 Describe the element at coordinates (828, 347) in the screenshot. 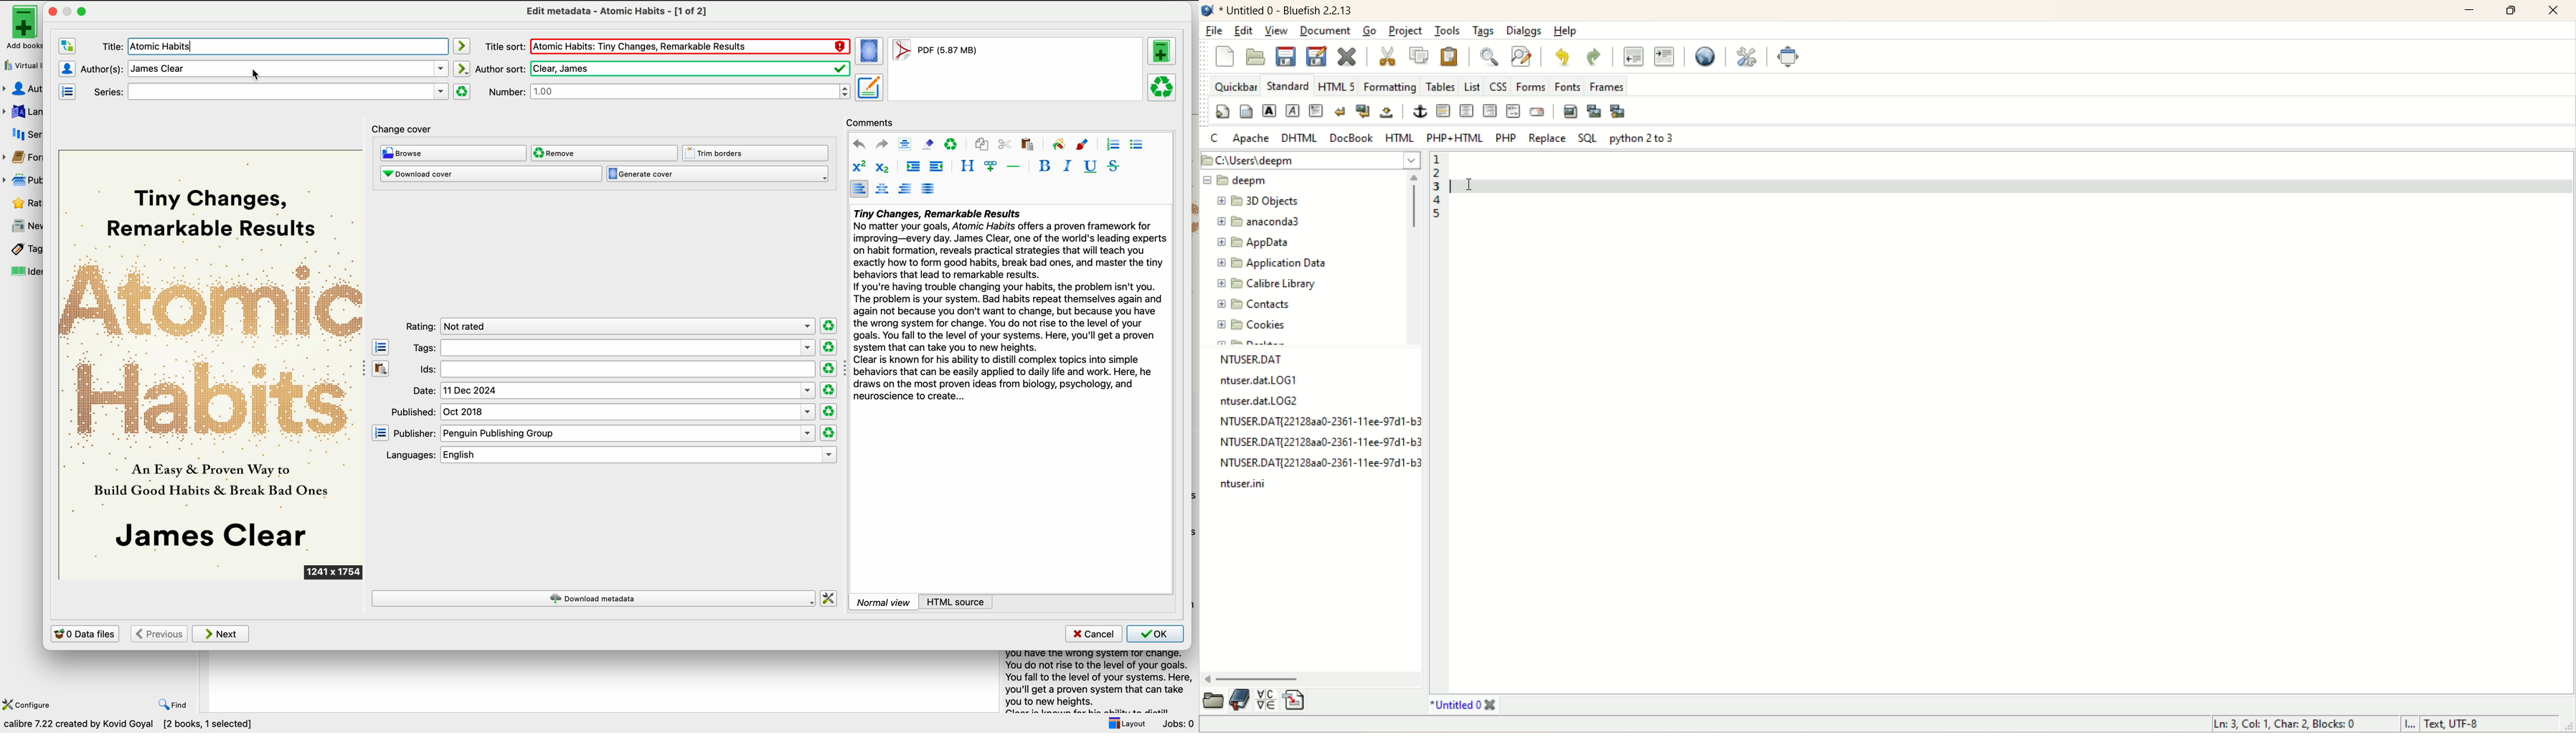

I see `clear rating` at that location.